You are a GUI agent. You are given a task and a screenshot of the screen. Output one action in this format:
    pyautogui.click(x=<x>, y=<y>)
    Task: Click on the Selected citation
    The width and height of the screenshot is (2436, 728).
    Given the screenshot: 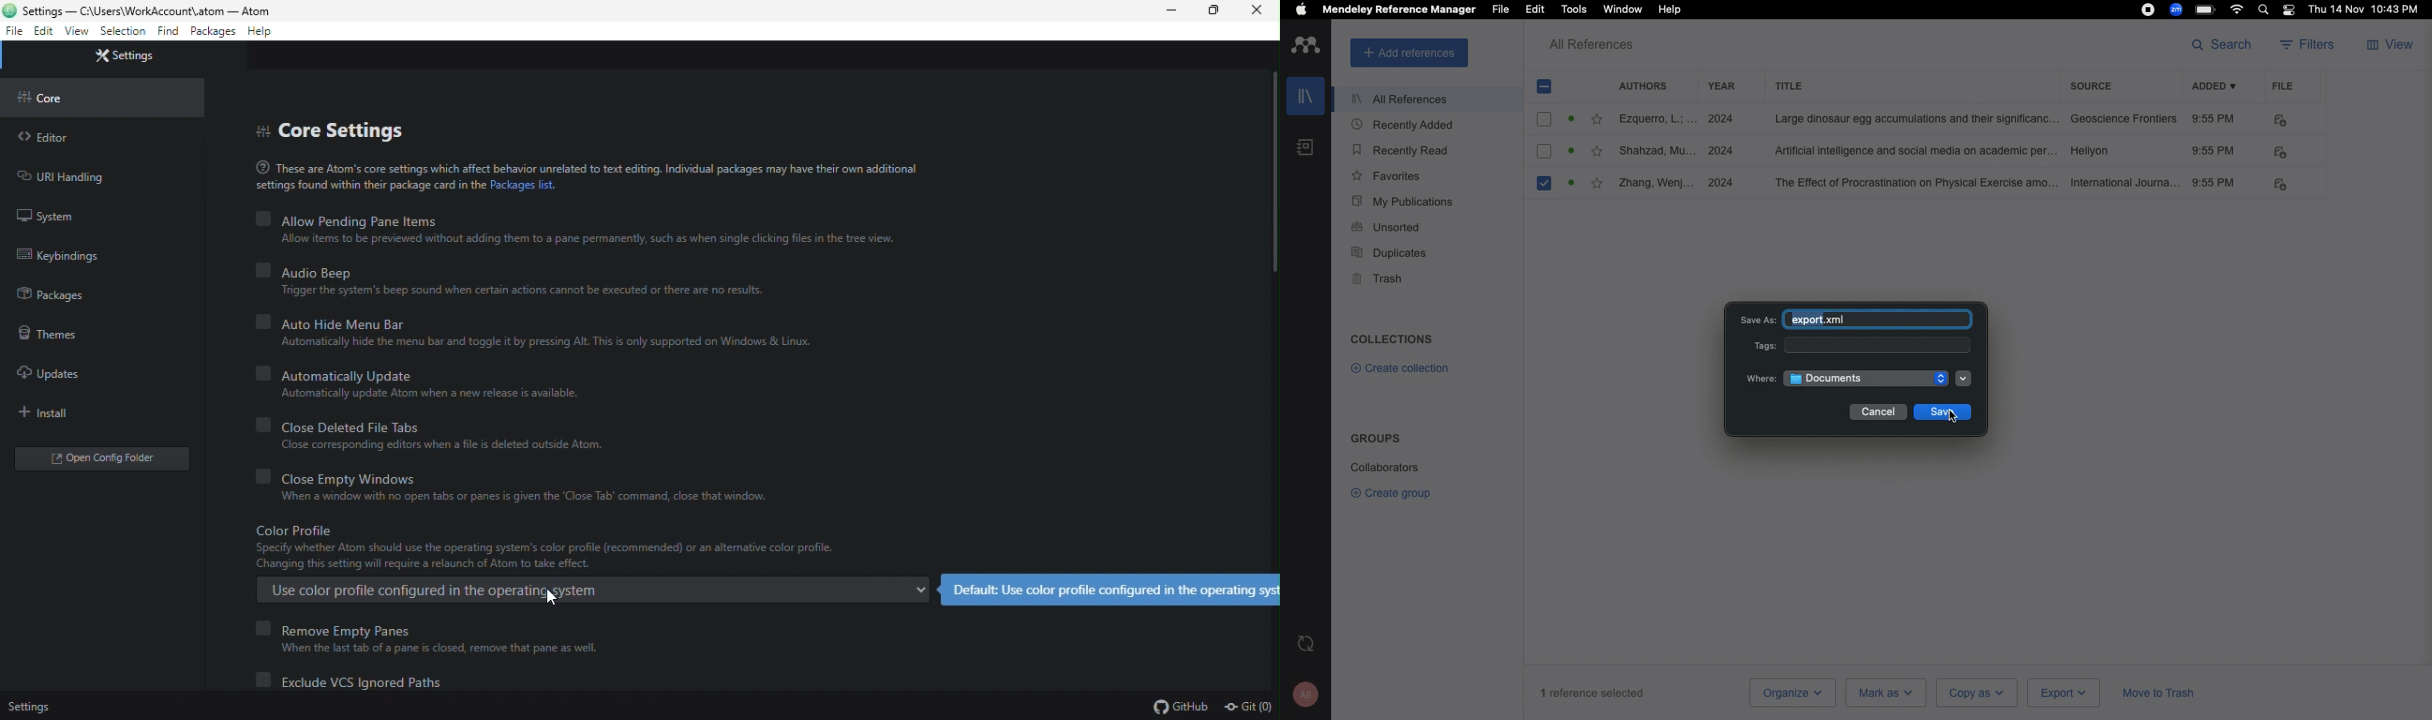 What is the action you would take?
    pyautogui.click(x=1547, y=188)
    